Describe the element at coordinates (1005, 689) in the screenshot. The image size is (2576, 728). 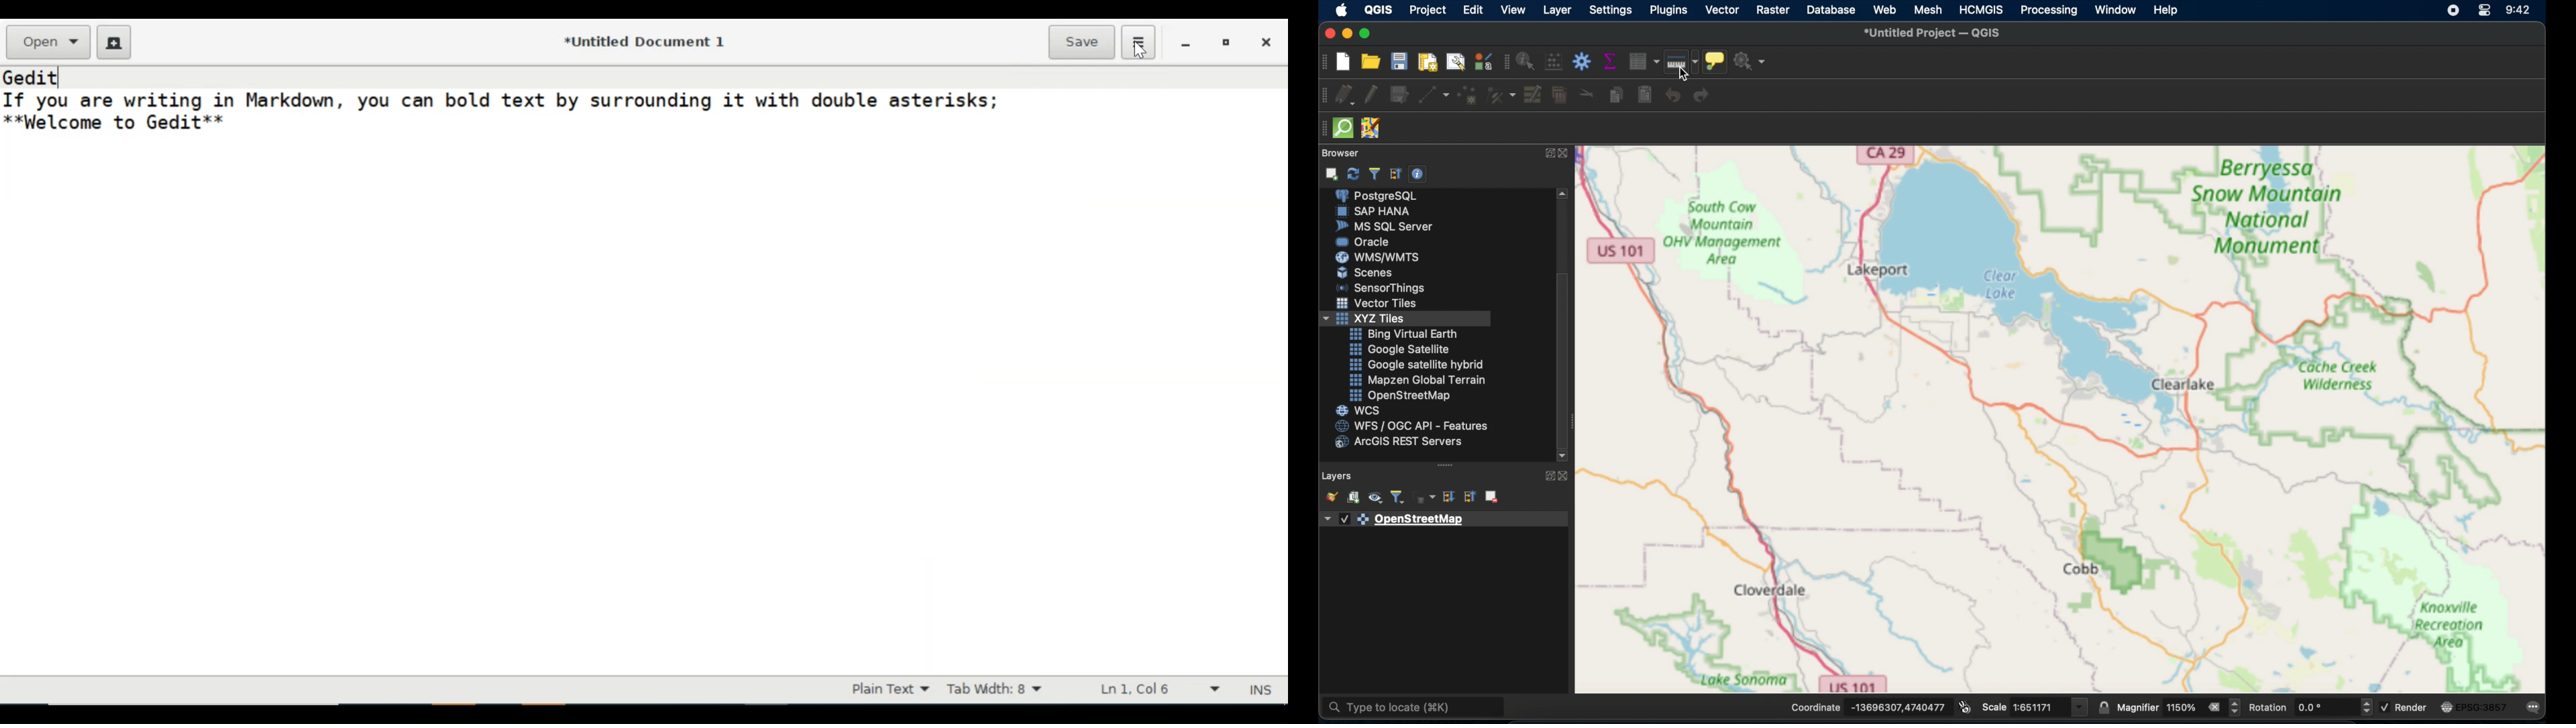
I see `Tab Width` at that location.